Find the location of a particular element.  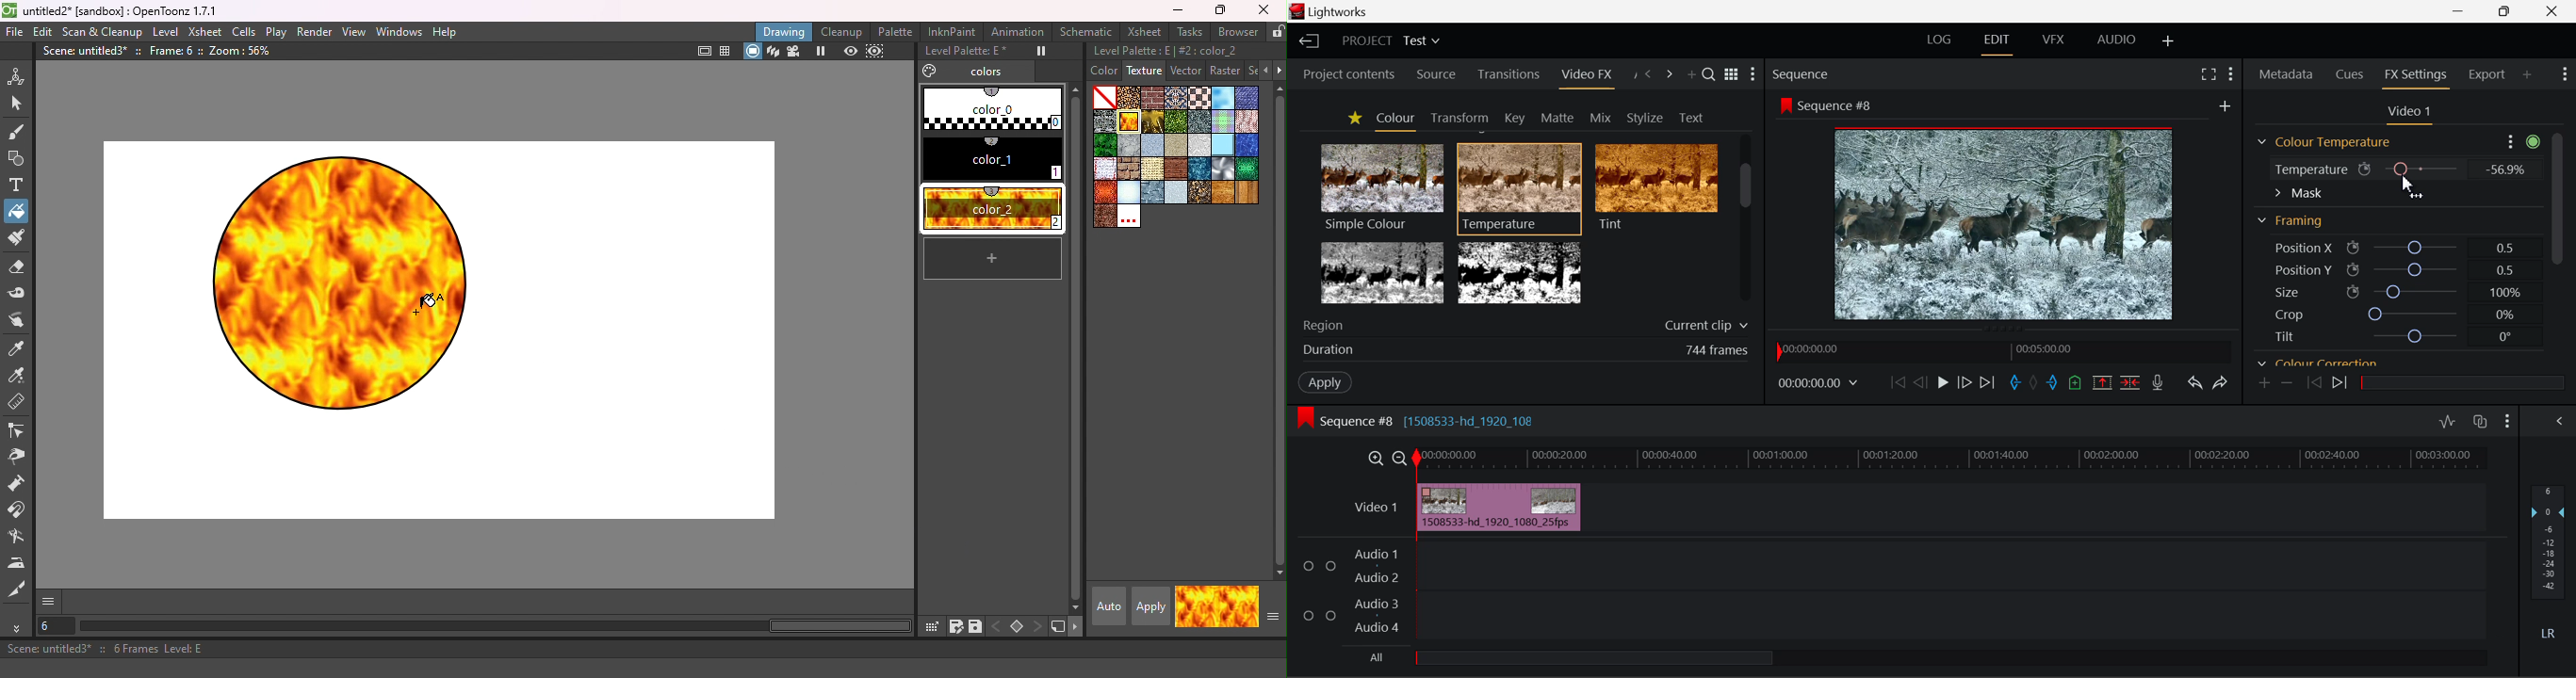

Add Panel is located at coordinates (2527, 79).